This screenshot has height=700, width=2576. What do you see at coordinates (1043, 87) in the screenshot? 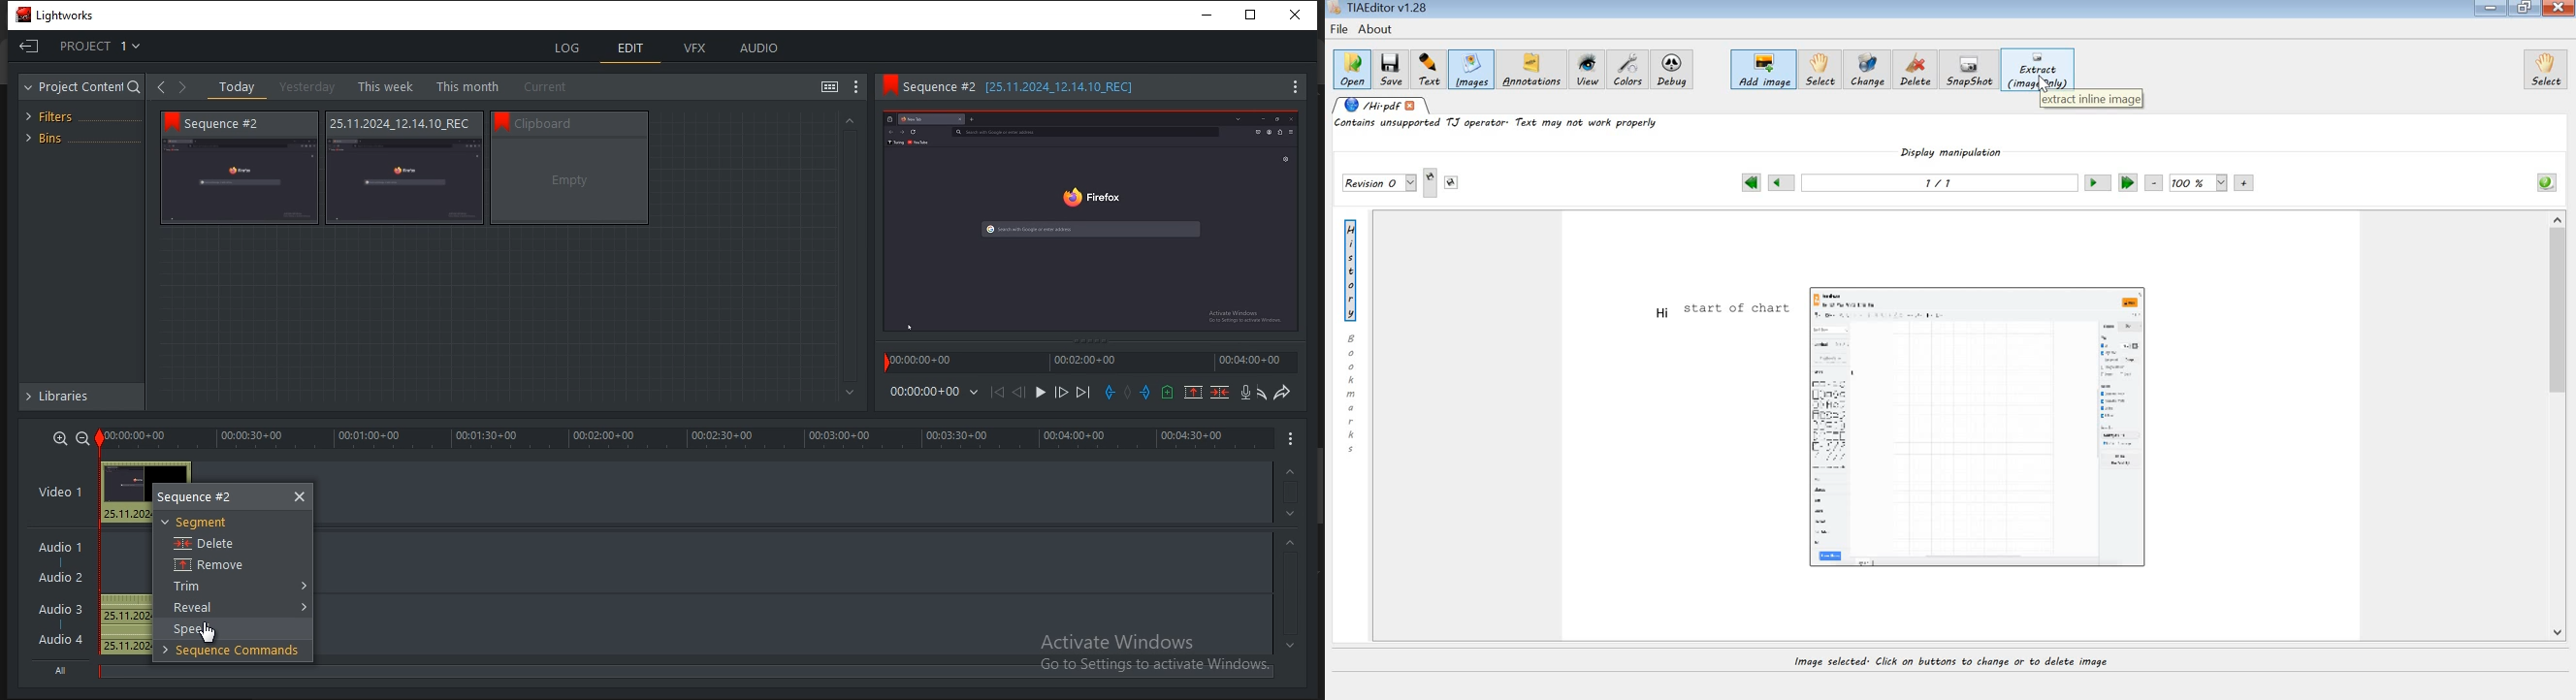
I see `Sequence information` at bounding box center [1043, 87].